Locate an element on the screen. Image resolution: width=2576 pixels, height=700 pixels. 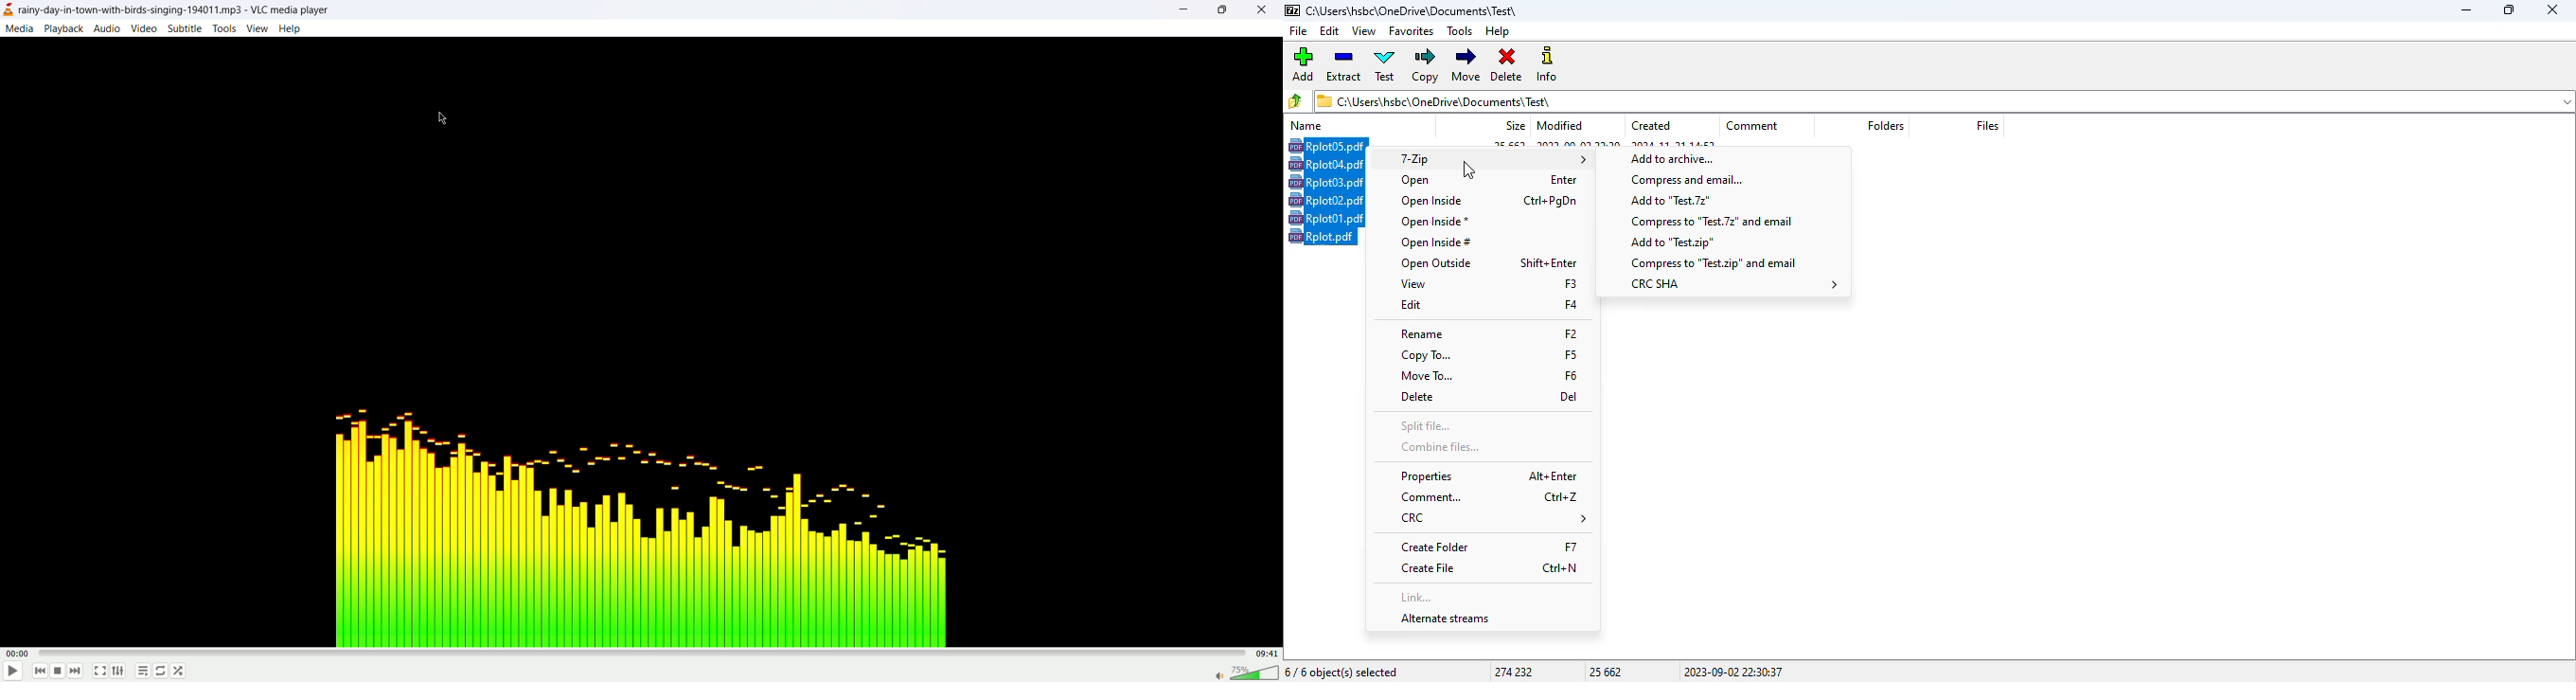
comment is located at coordinates (1752, 125).